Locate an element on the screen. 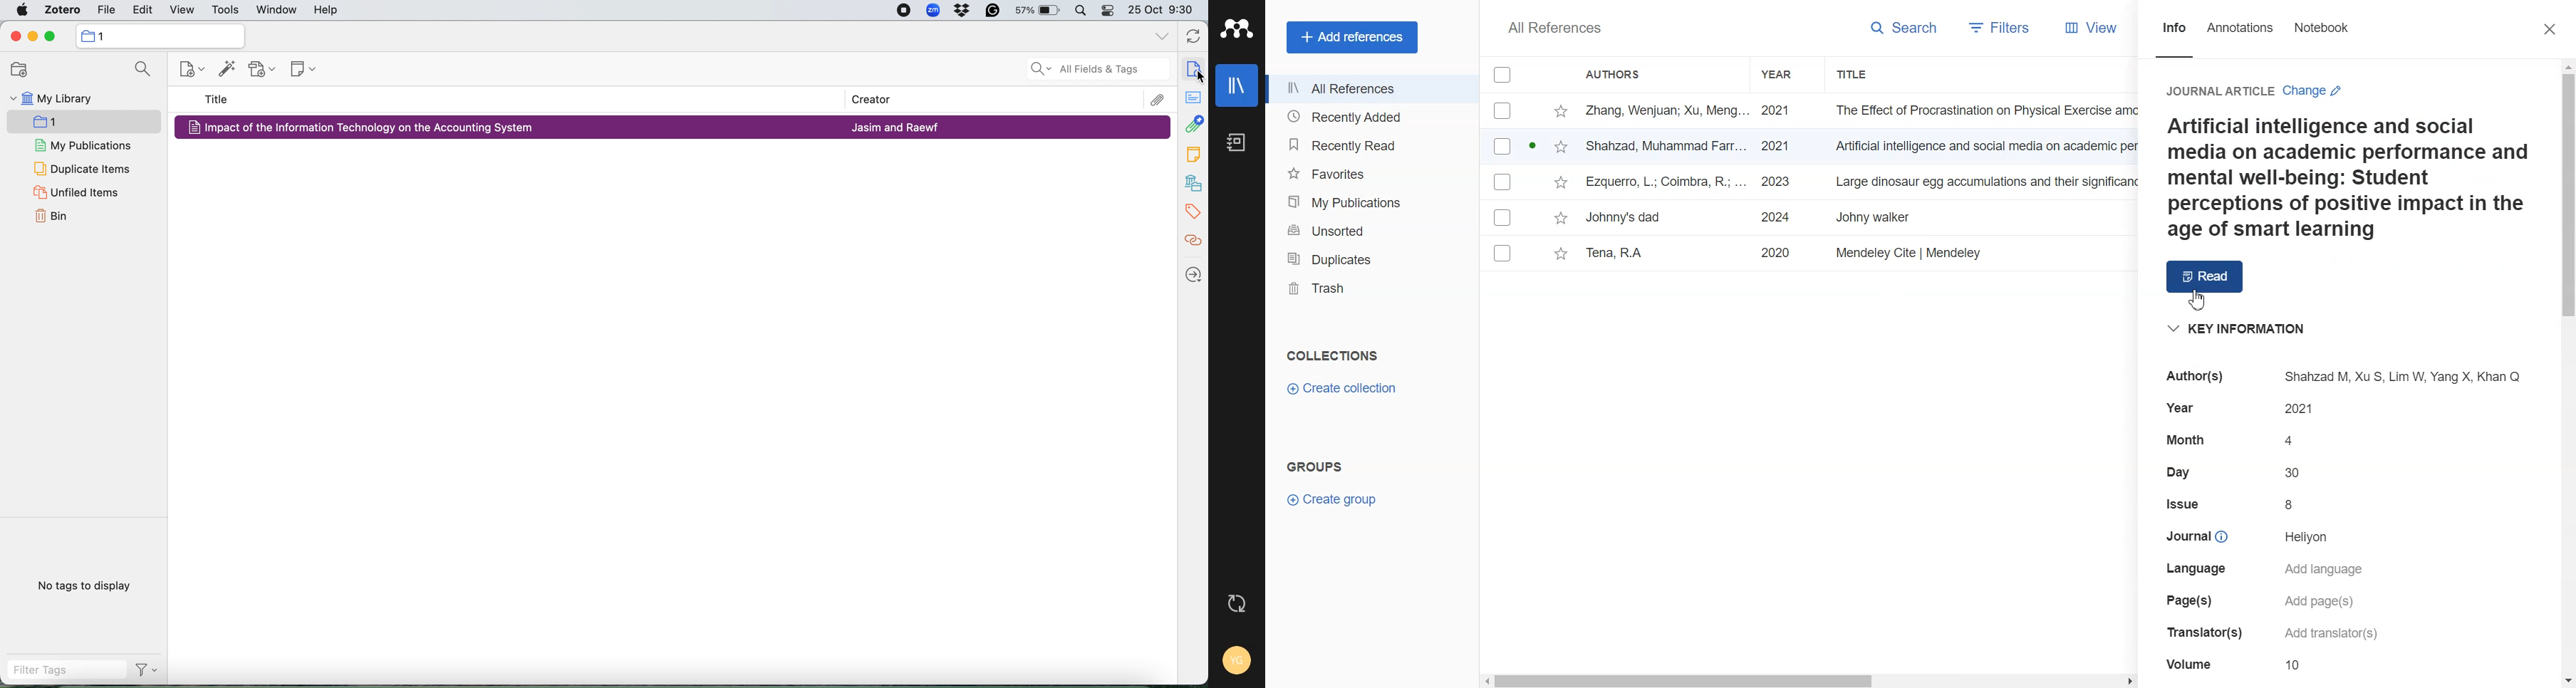 The width and height of the screenshot is (2576, 700). Year is located at coordinates (1788, 75).